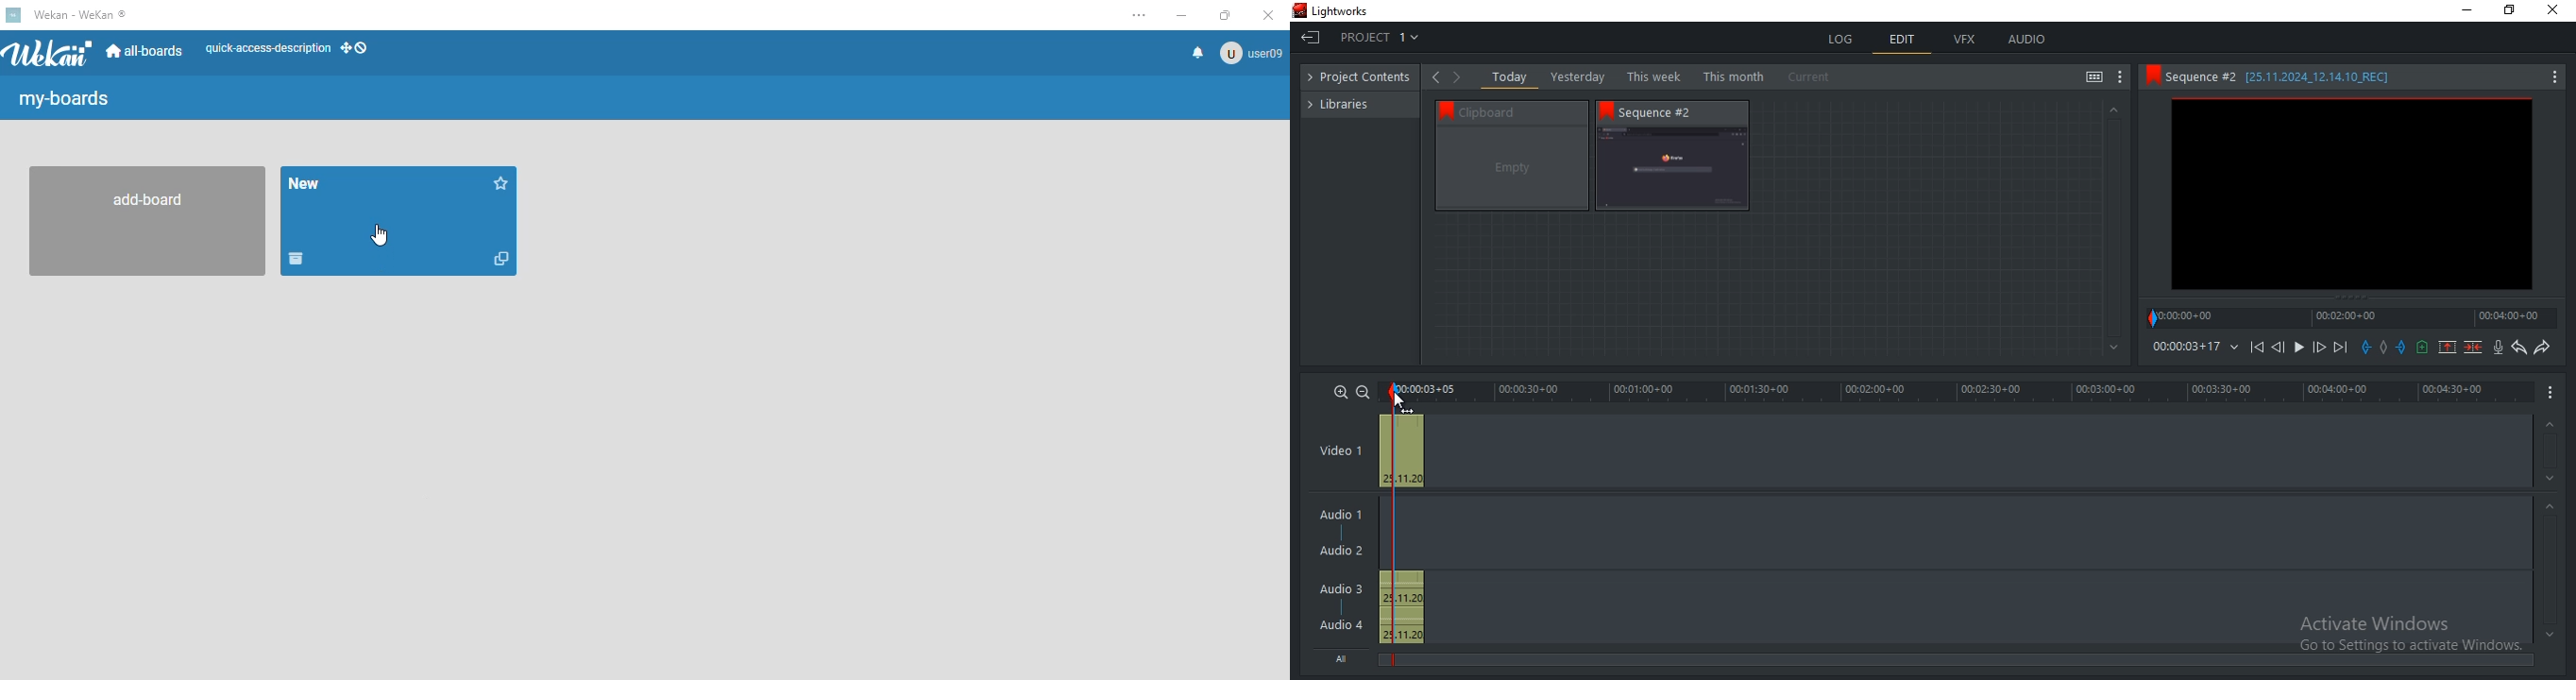  I want to click on Audio 3, so click(1347, 589).